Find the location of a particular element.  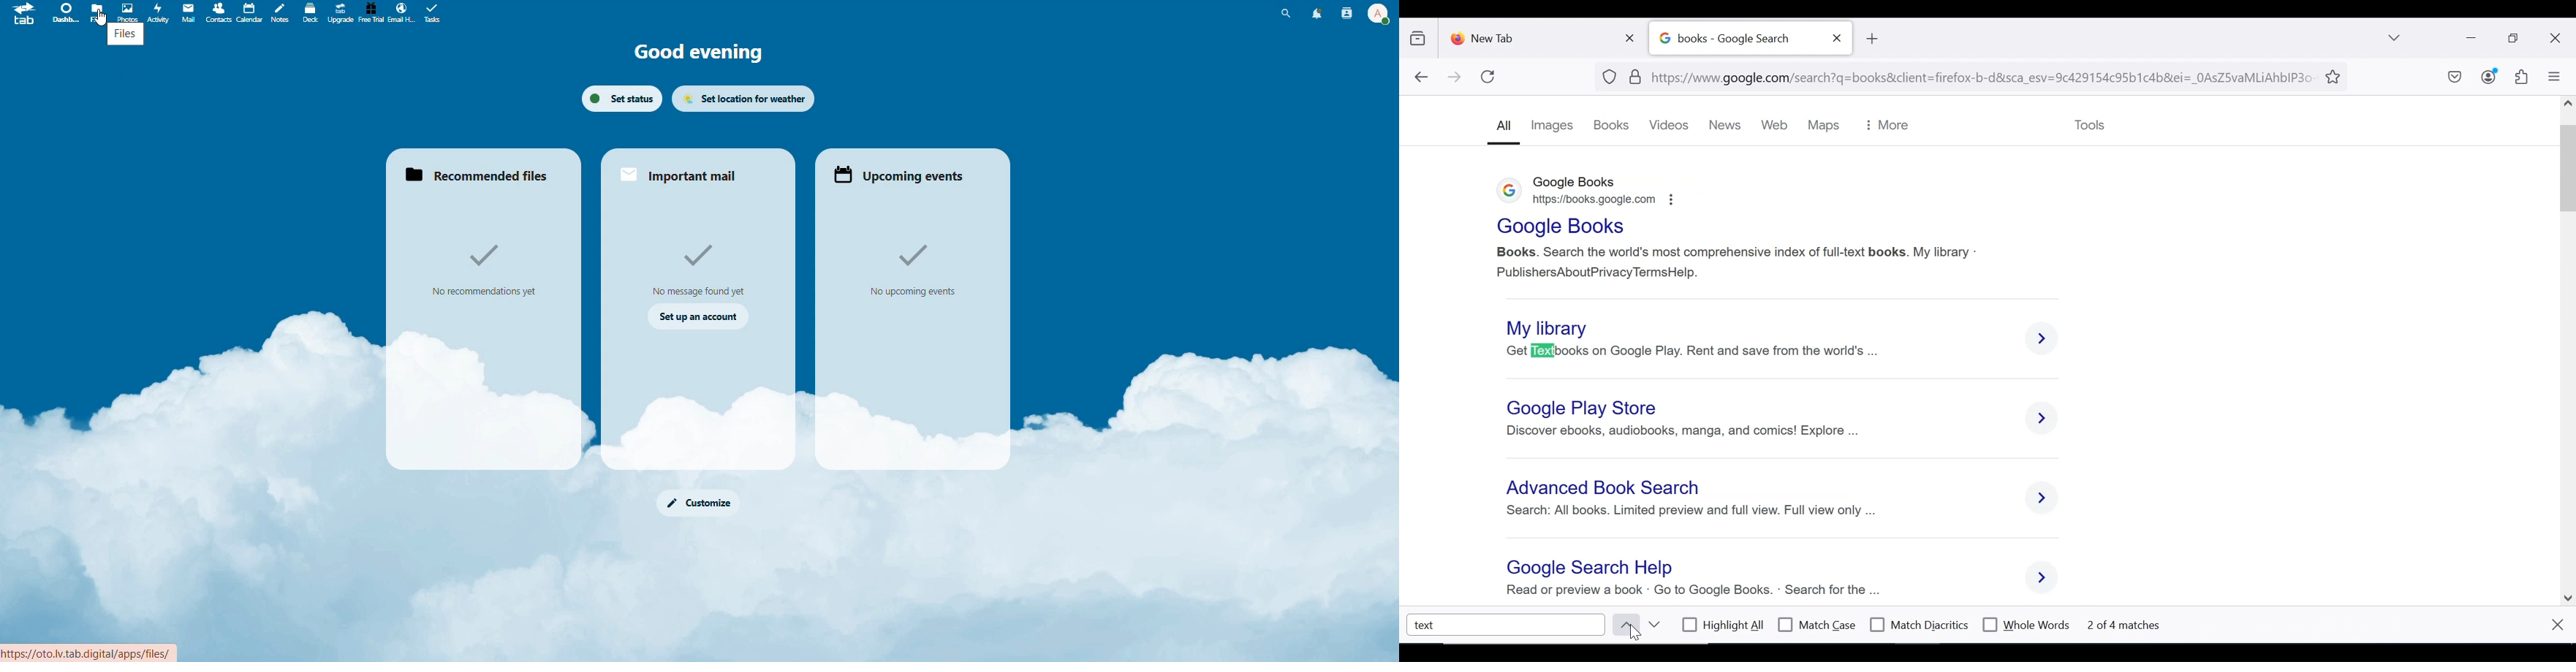

previous is located at coordinates (1624, 625).